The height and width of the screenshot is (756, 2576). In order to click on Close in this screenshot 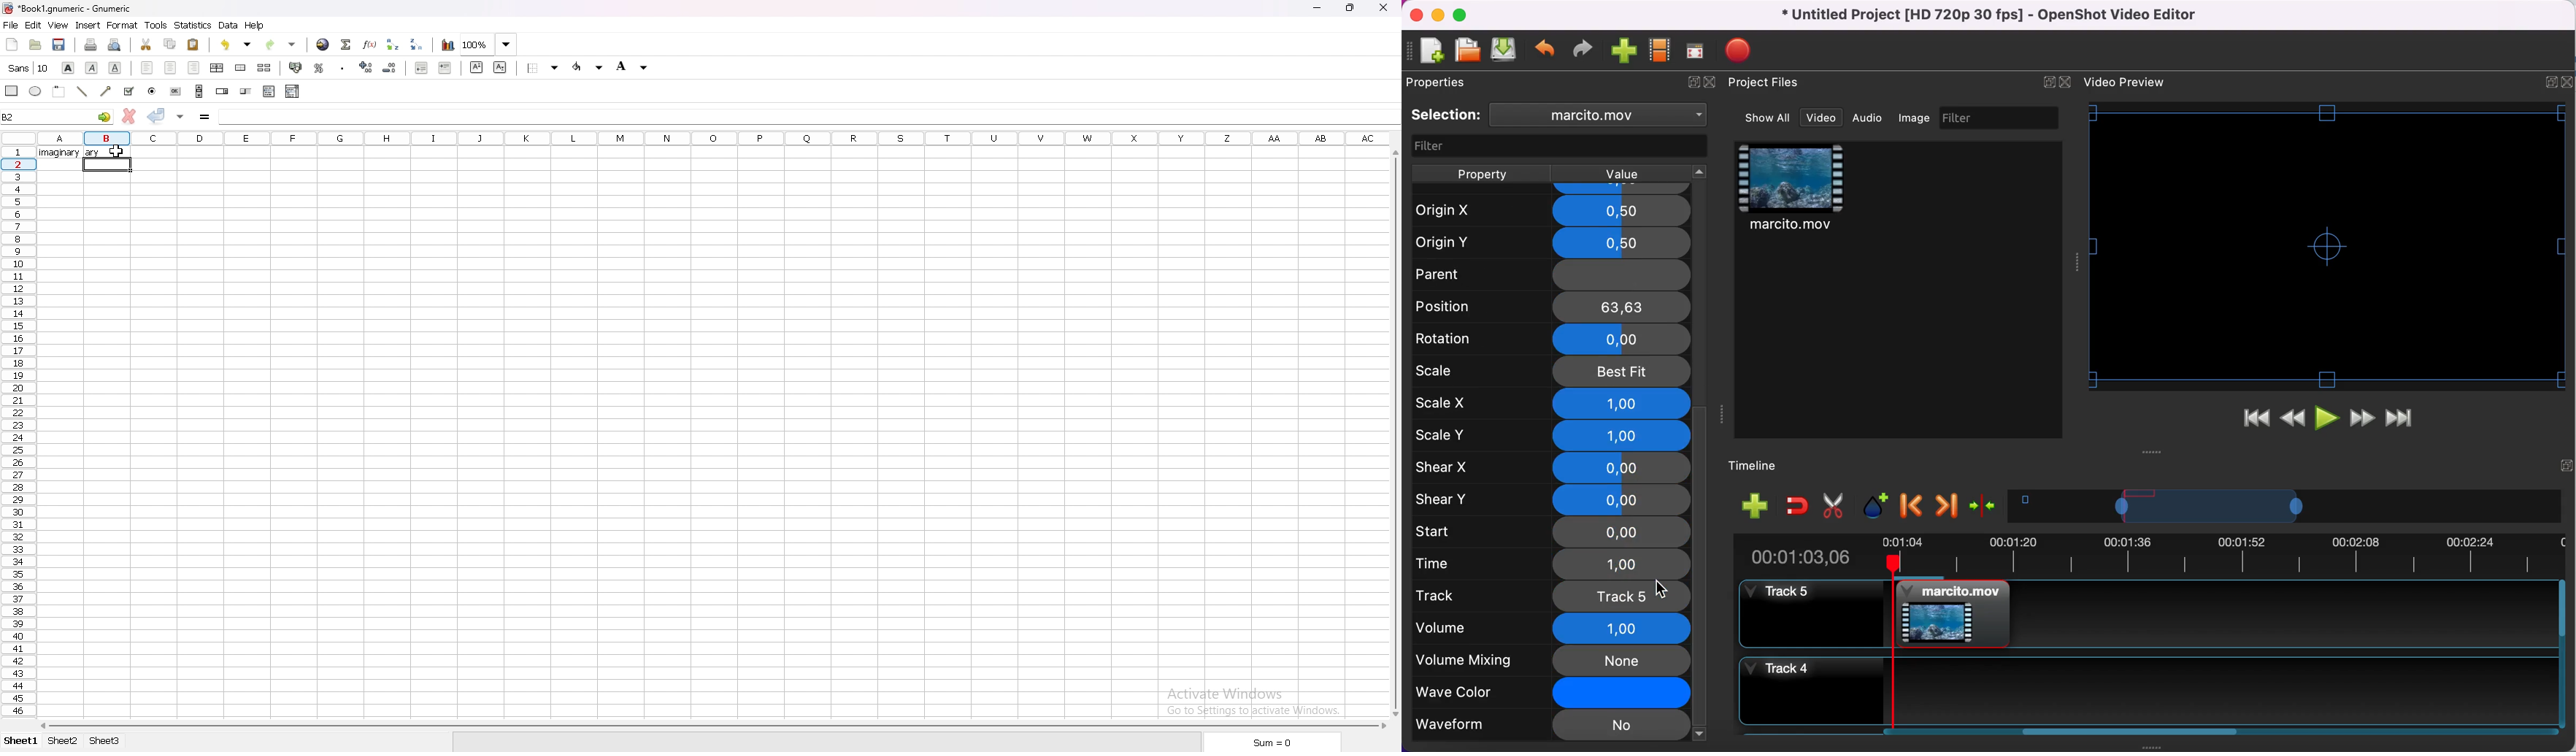, I will do `click(2567, 82)`.